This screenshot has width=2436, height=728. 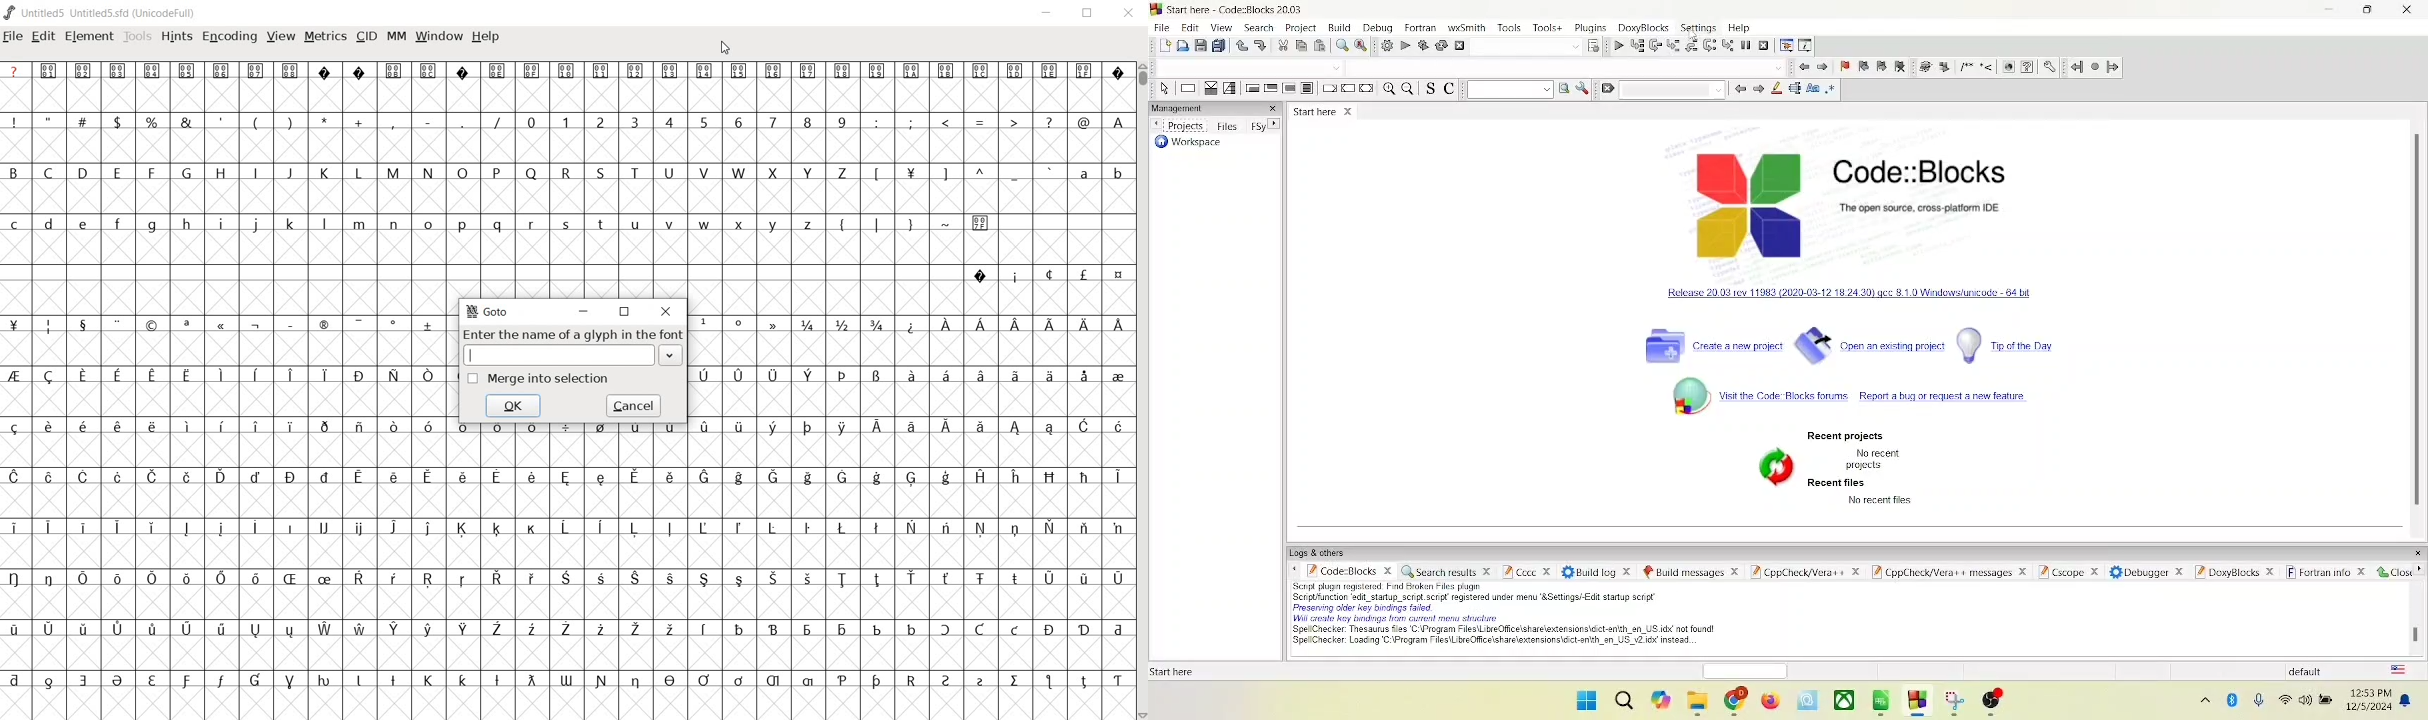 What do you see at coordinates (809, 223) in the screenshot?
I see `z` at bounding box center [809, 223].